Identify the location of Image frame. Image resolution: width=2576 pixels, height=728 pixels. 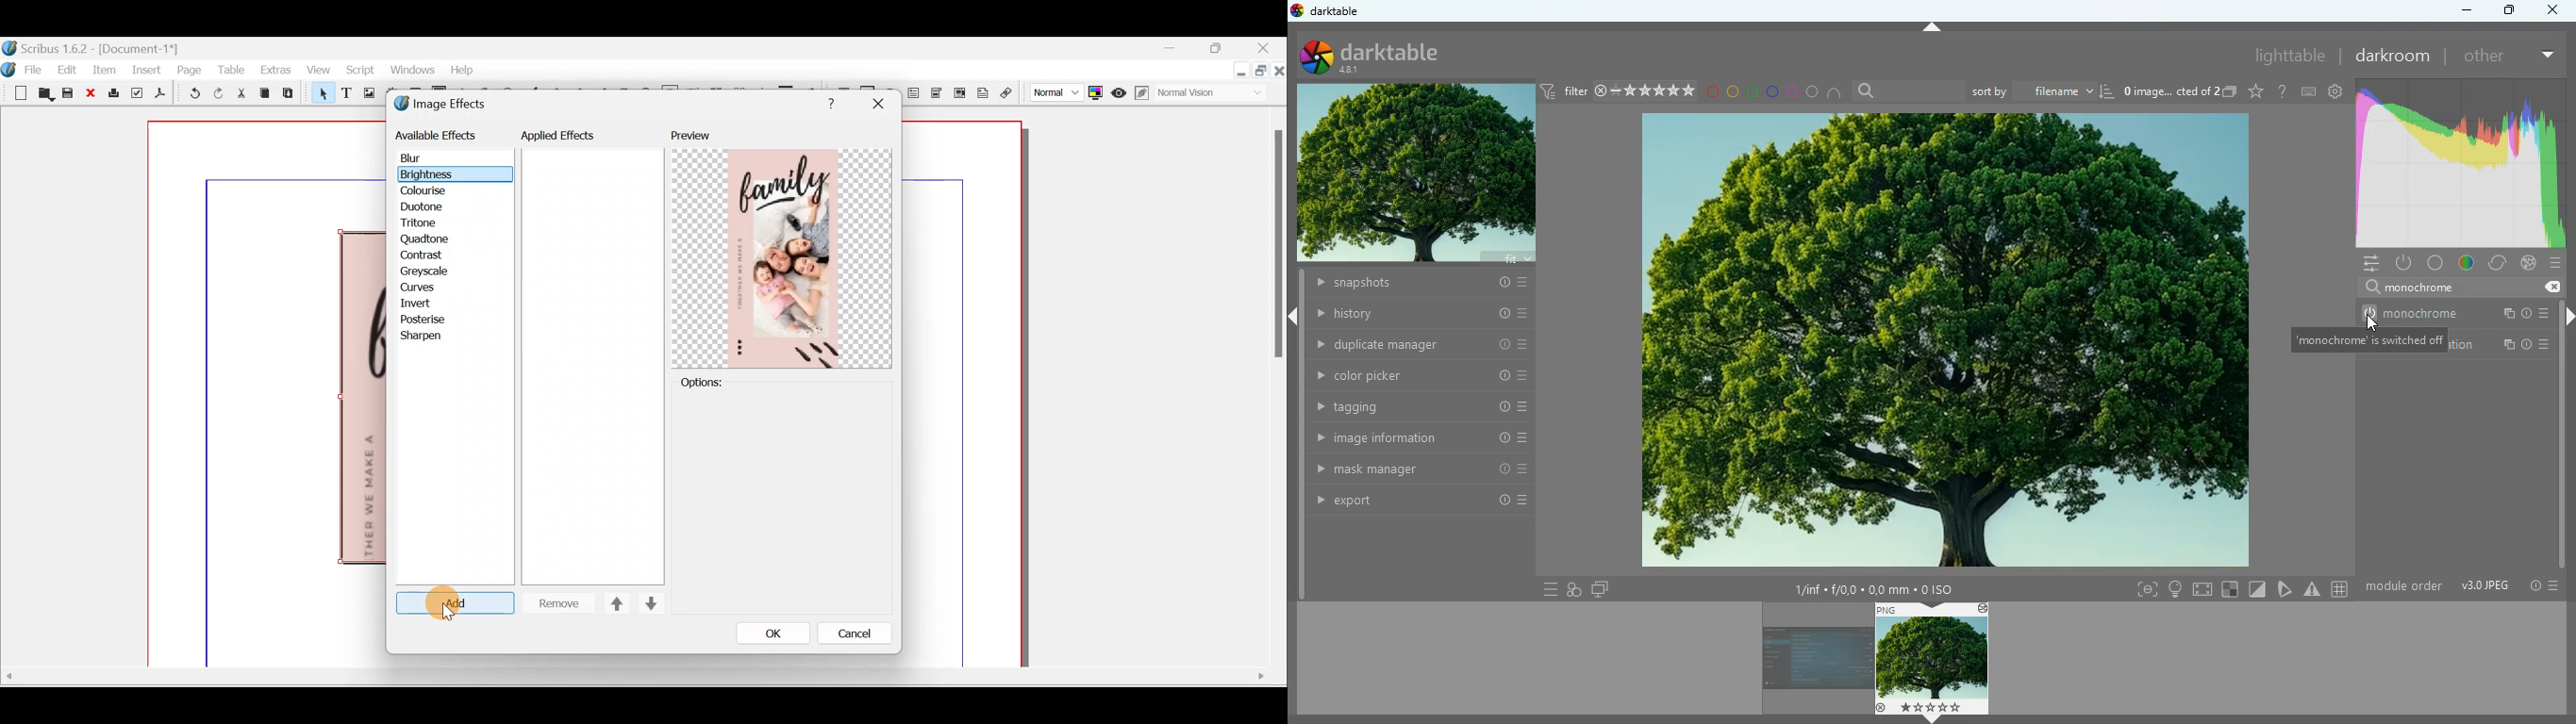
(367, 95).